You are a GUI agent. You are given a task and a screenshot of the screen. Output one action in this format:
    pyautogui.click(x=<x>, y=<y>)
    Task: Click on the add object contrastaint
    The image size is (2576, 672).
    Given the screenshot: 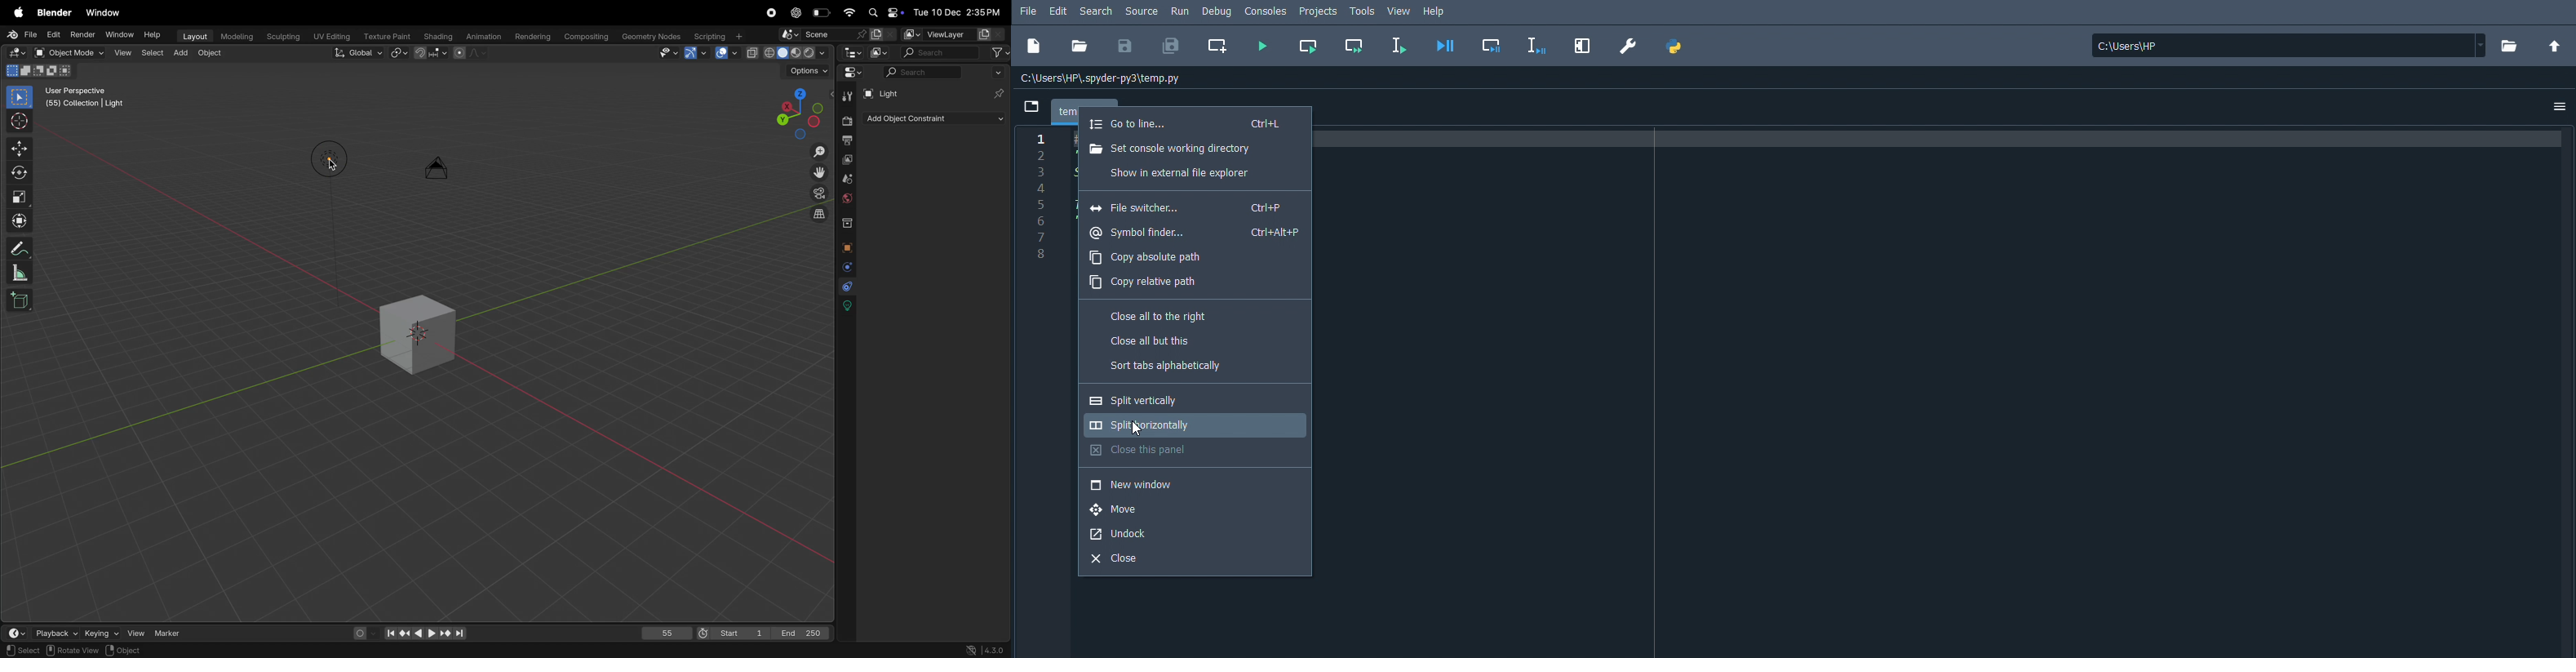 What is the action you would take?
    pyautogui.click(x=933, y=118)
    